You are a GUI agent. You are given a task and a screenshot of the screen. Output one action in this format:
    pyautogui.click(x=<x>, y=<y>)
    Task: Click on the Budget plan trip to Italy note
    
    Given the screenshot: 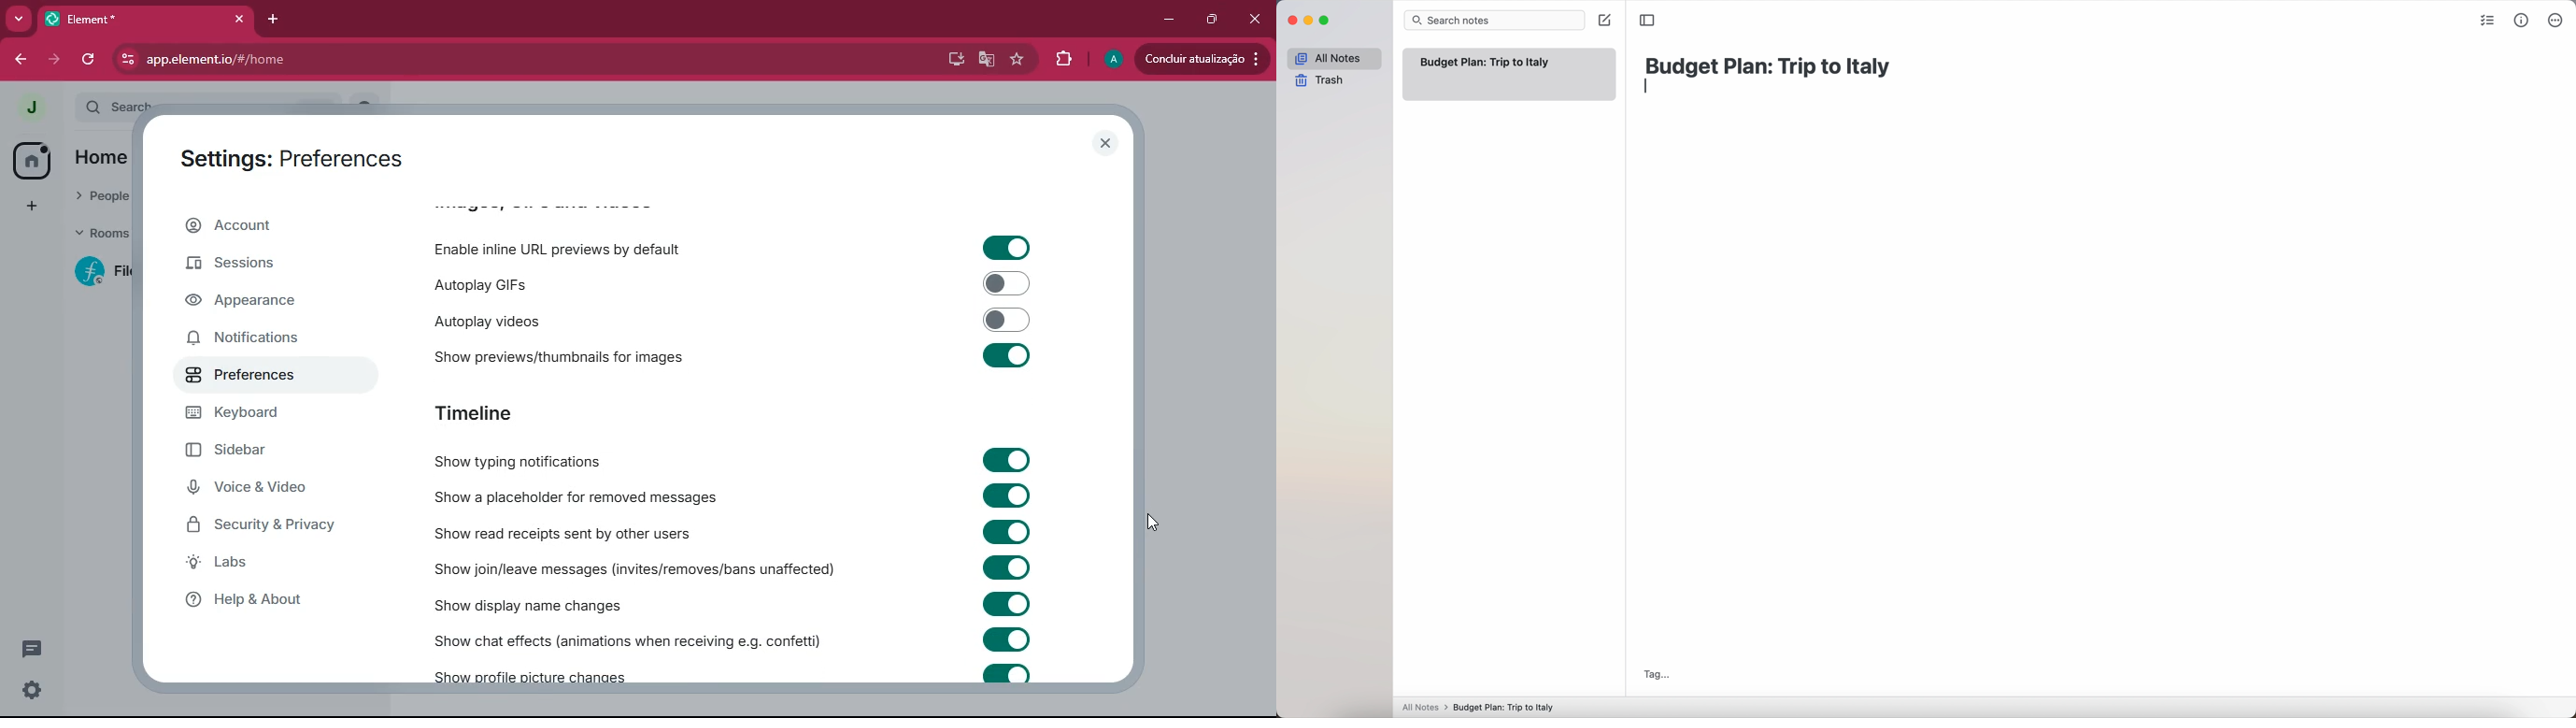 What is the action you would take?
    pyautogui.click(x=1486, y=62)
    